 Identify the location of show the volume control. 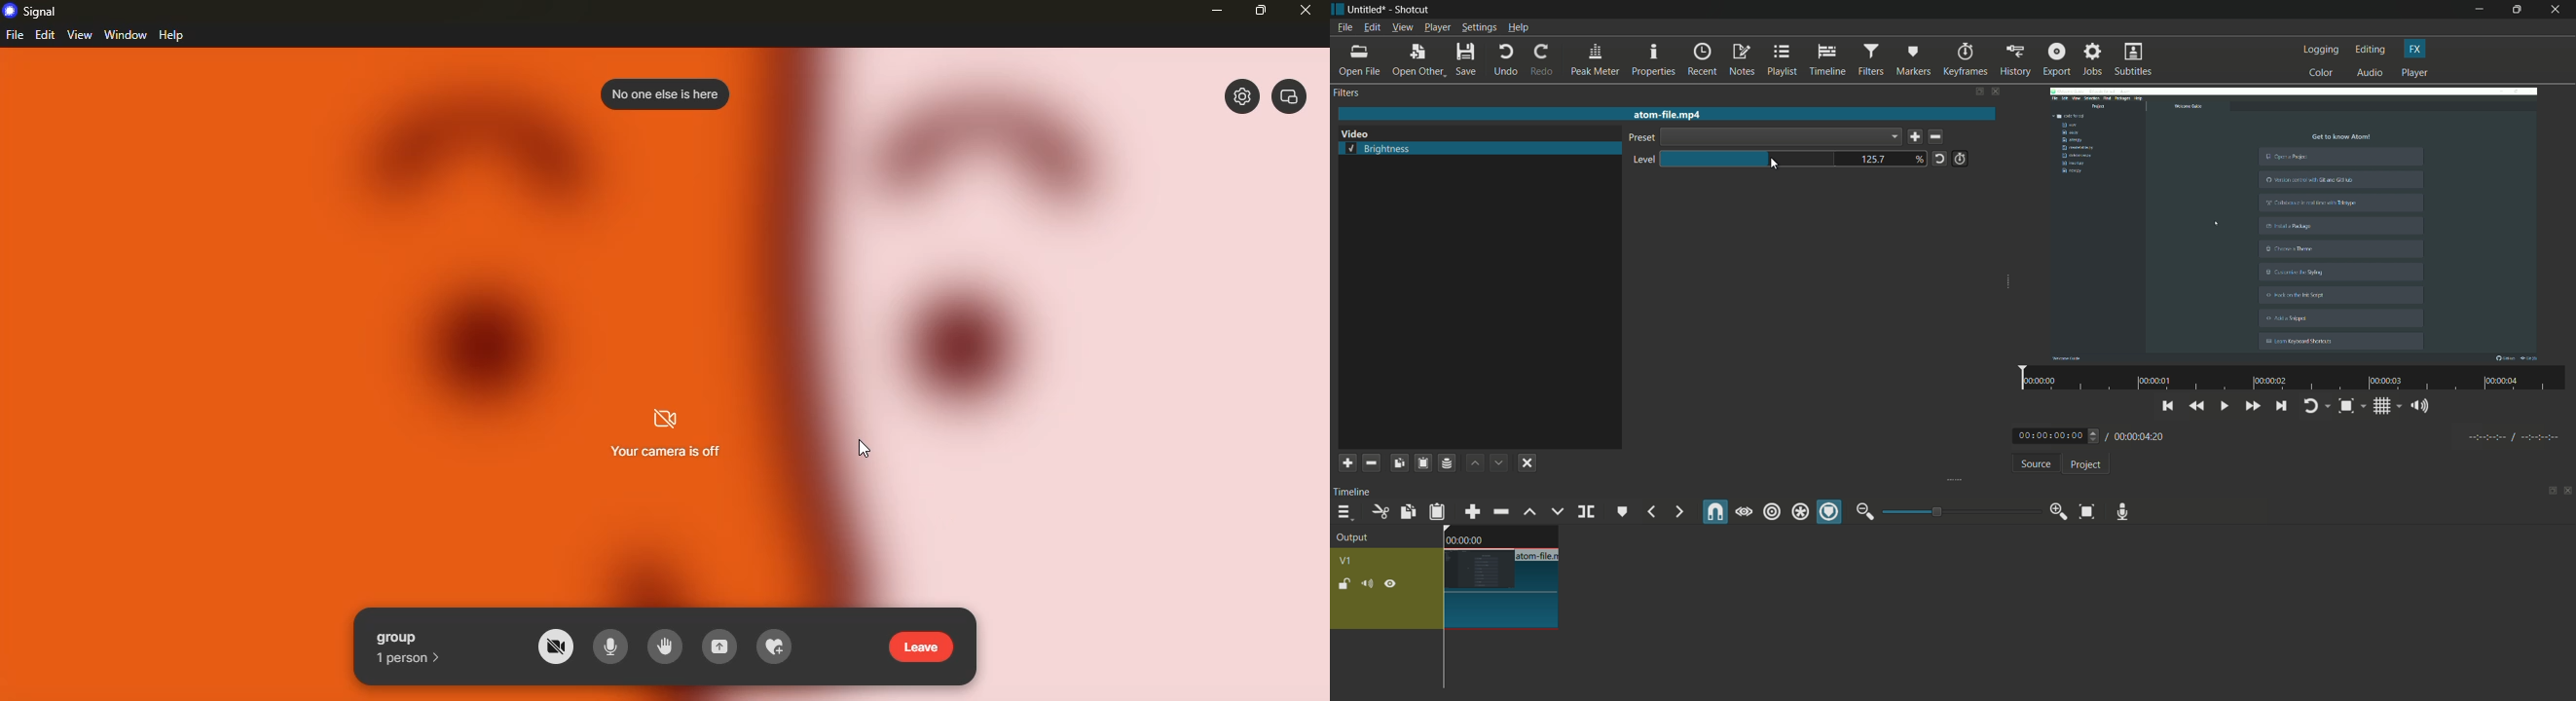
(2423, 407).